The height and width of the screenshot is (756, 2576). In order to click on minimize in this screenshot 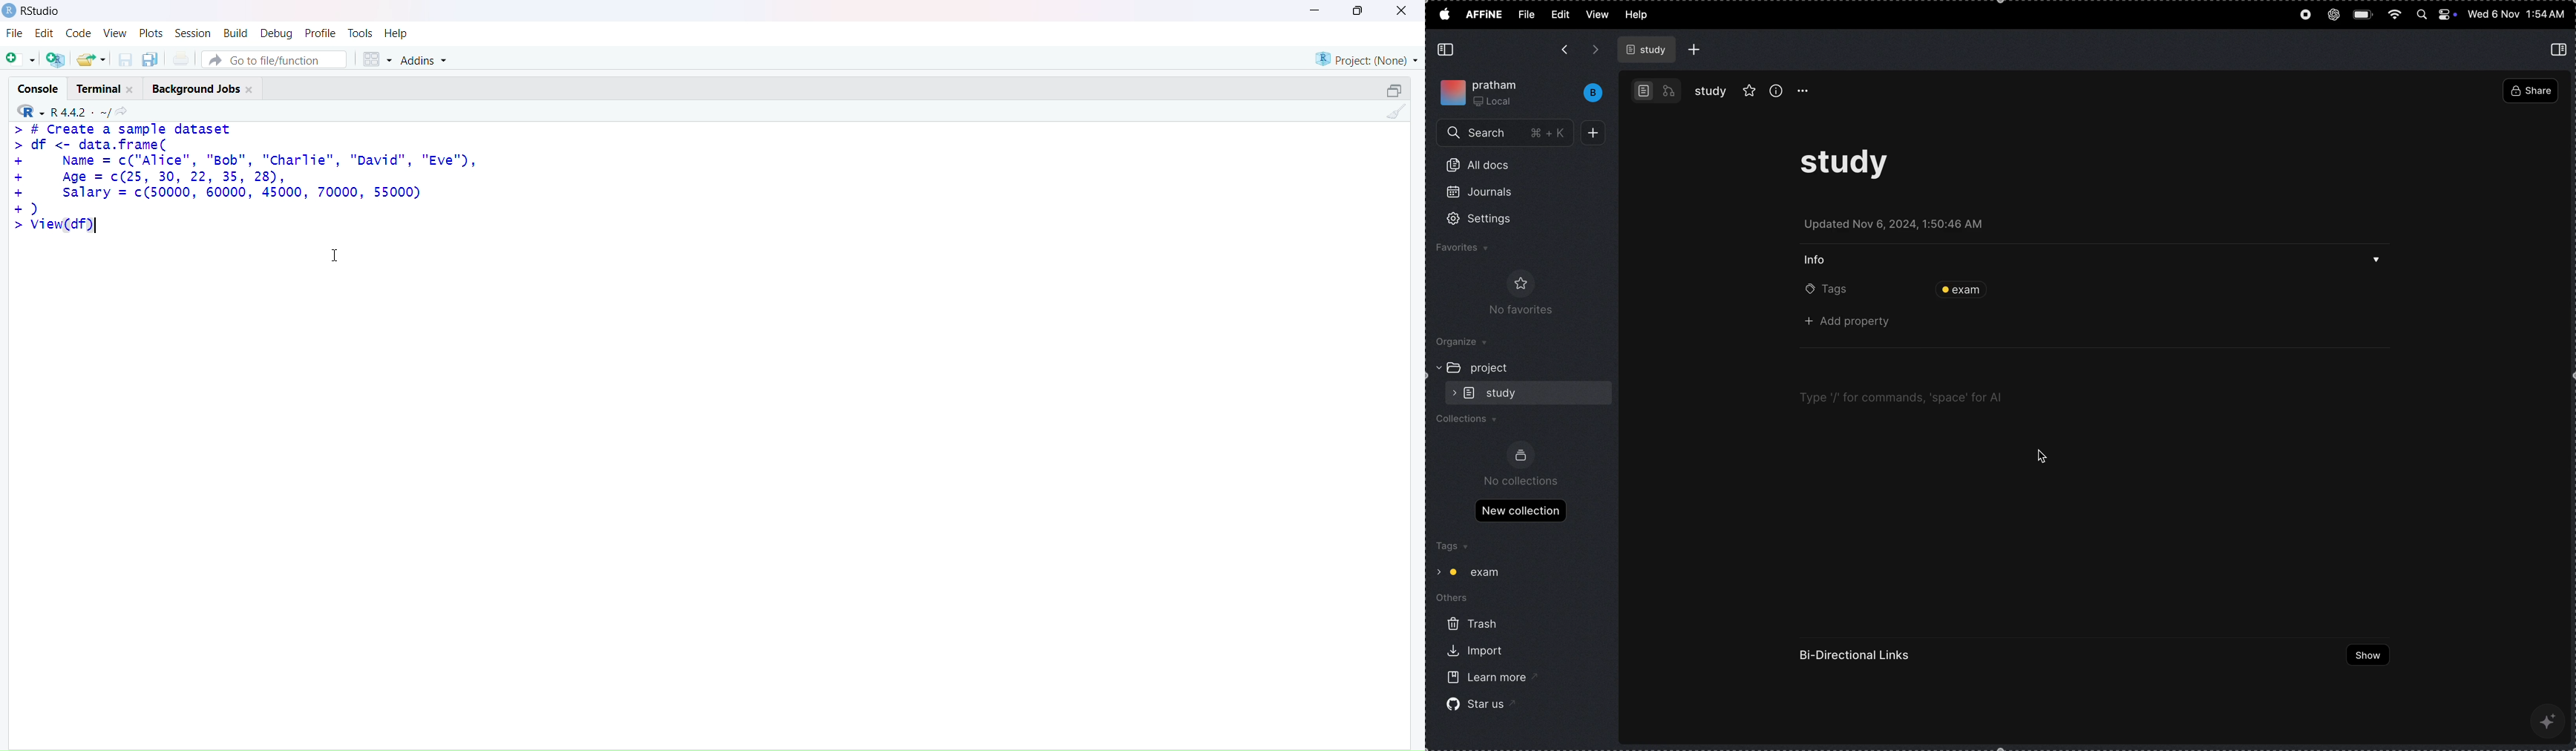, I will do `click(1308, 10)`.